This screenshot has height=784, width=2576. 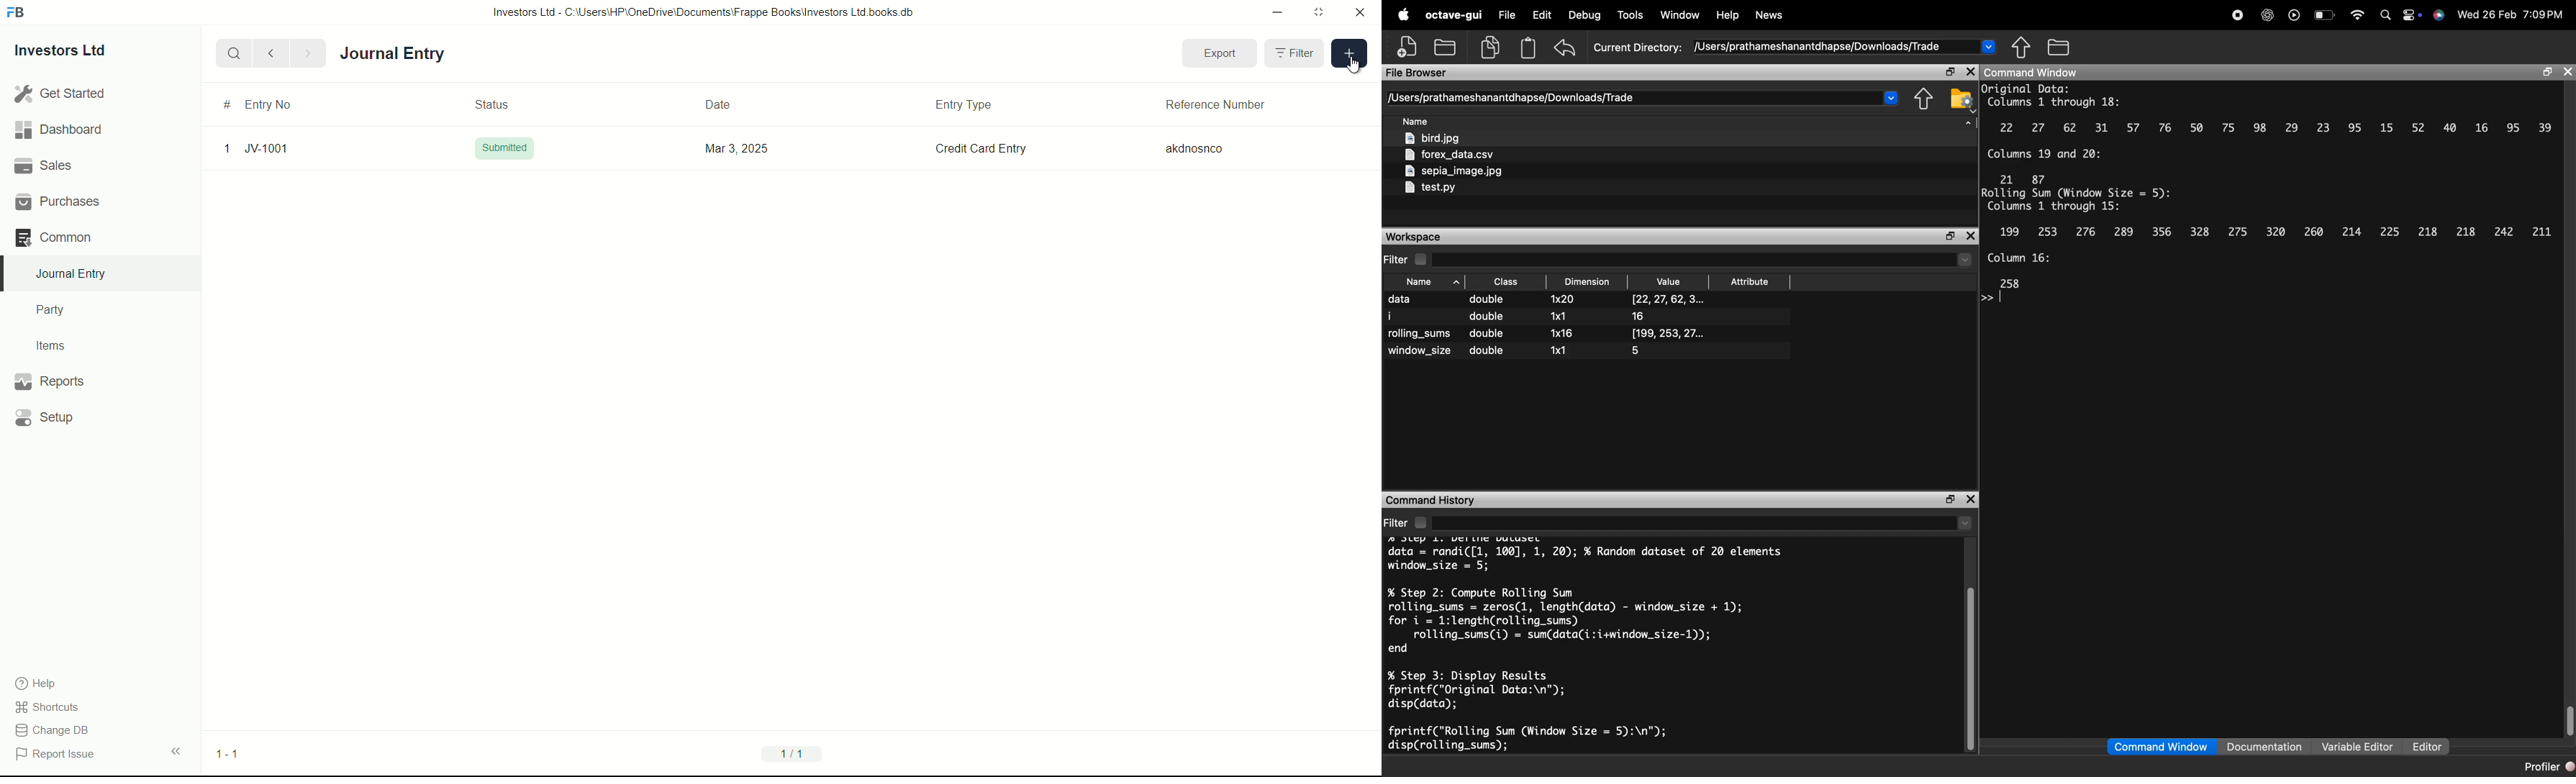 What do you see at coordinates (1489, 325) in the screenshot?
I see `class` at bounding box center [1489, 325].